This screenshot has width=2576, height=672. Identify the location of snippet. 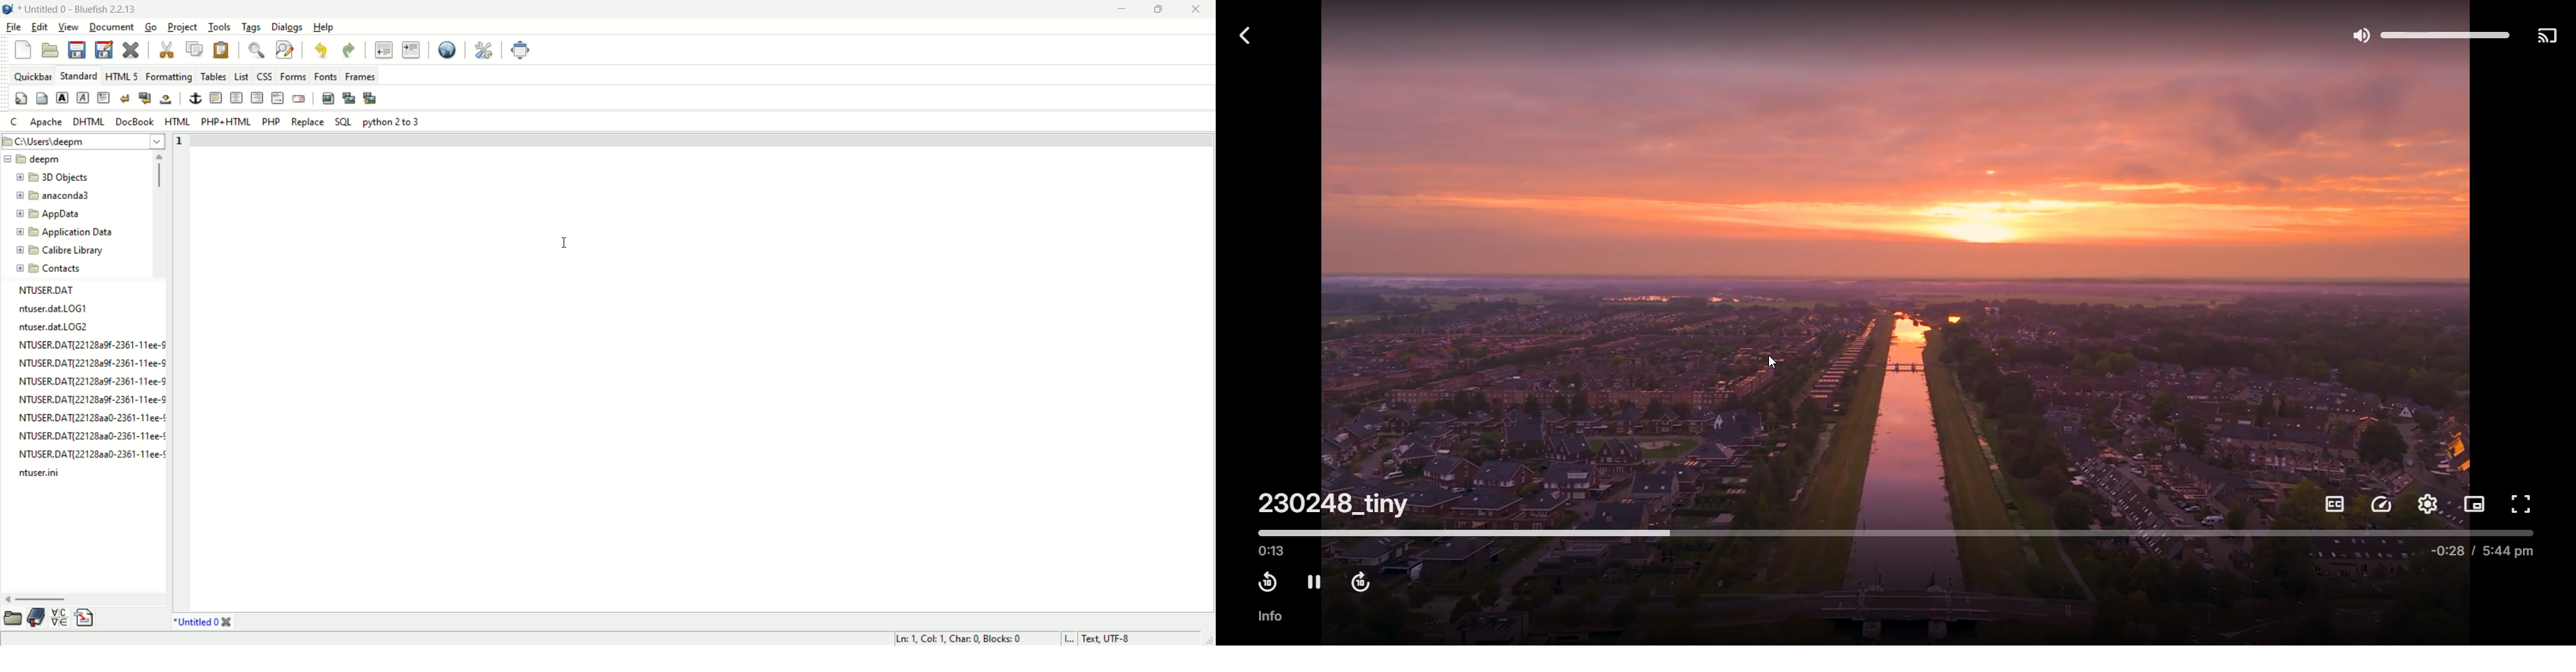
(85, 619).